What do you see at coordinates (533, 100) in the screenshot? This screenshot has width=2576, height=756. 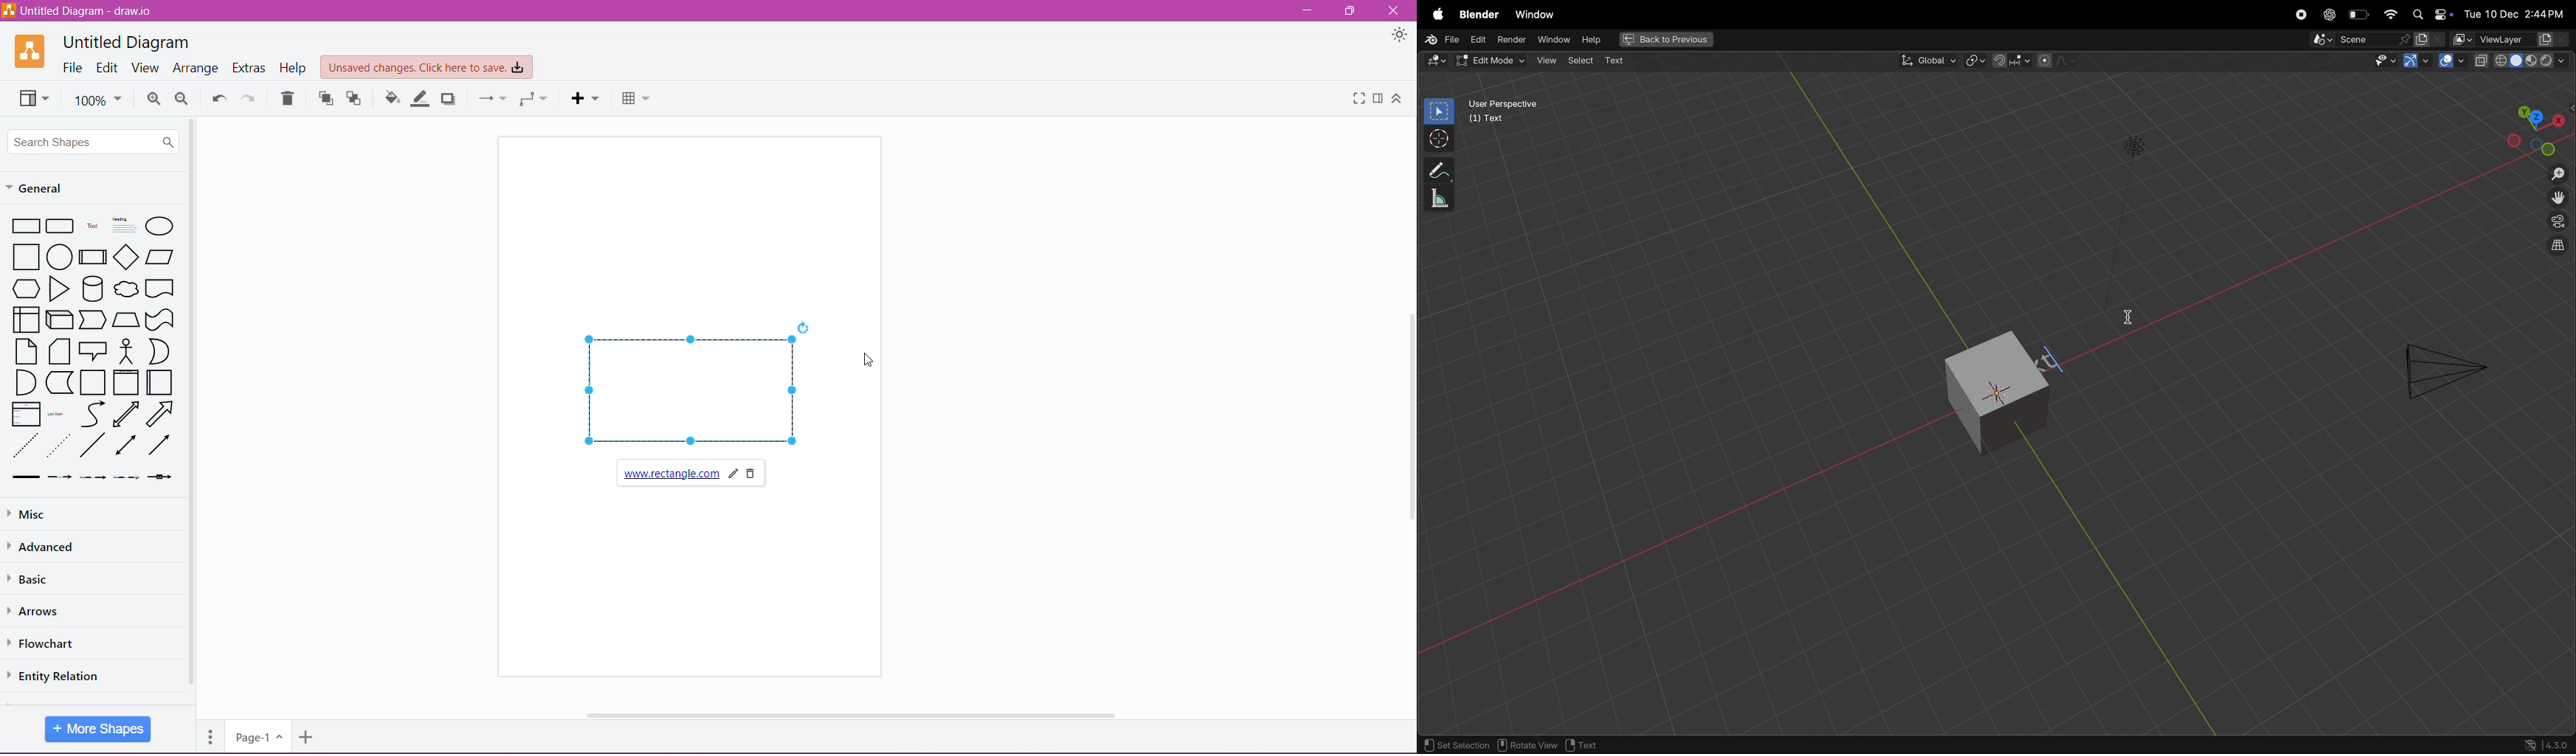 I see `Waypoints` at bounding box center [533, 100].